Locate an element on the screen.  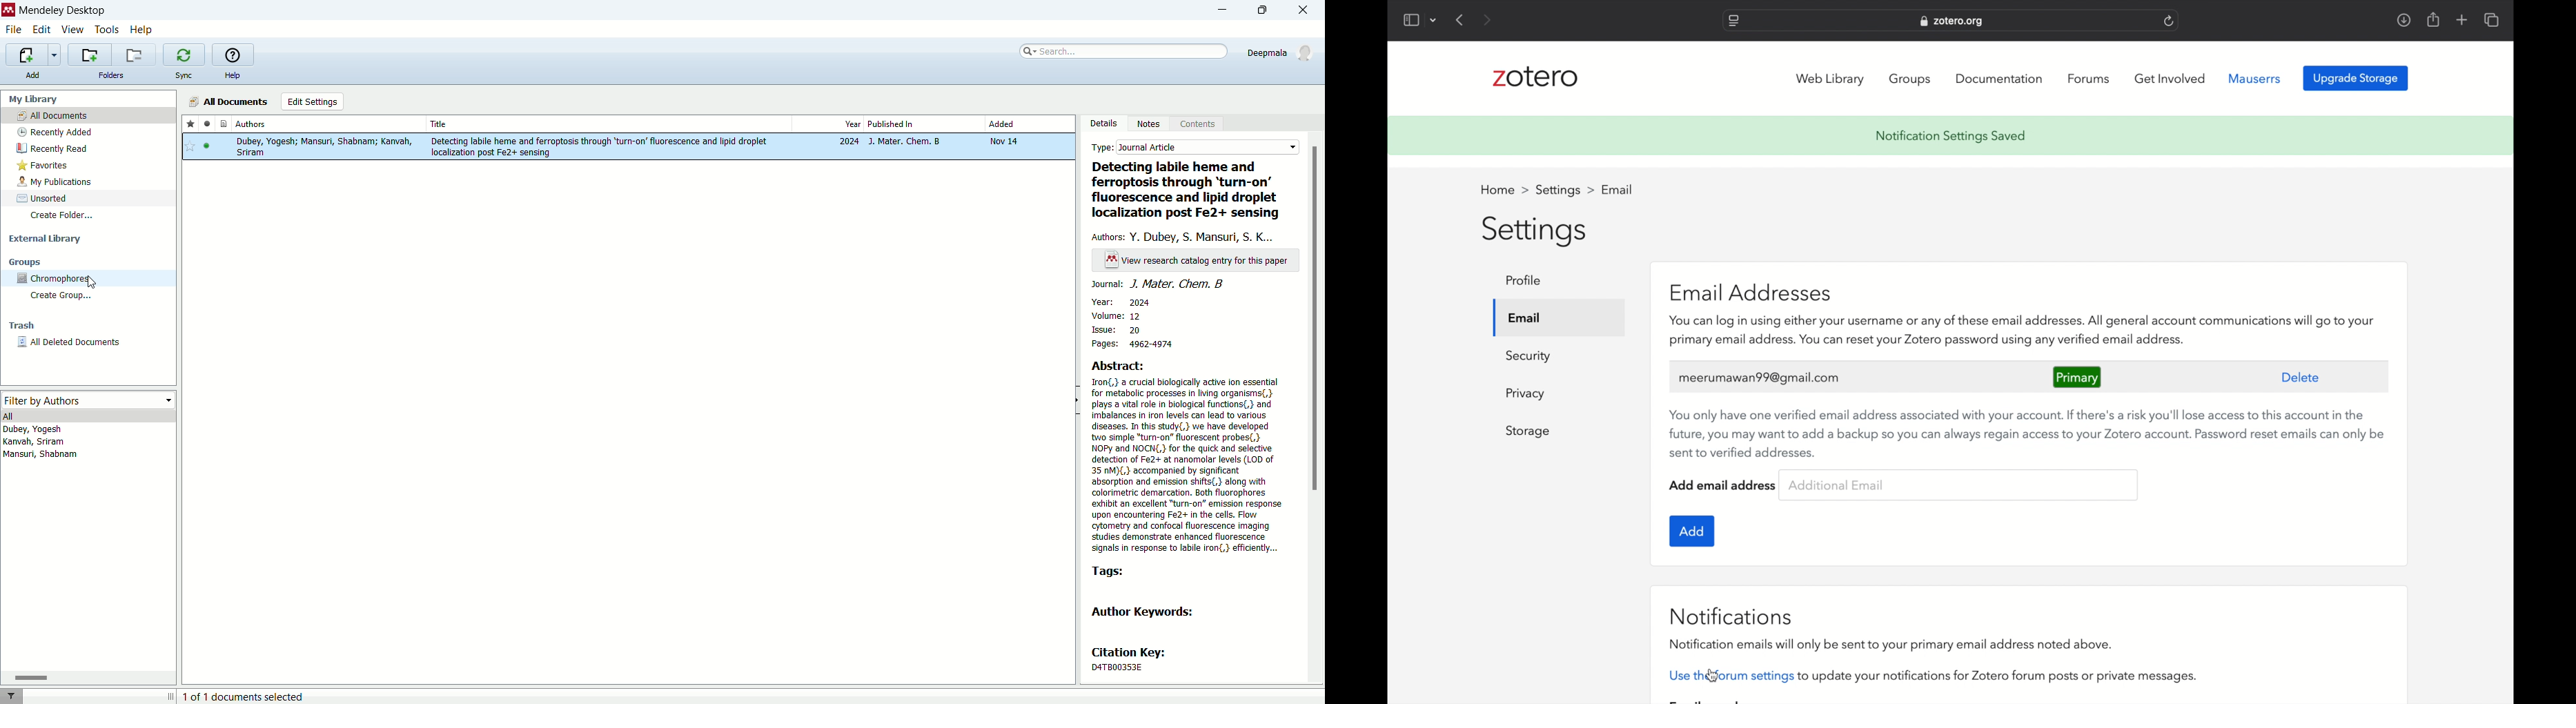
groups is located at coordinates (26, 262).